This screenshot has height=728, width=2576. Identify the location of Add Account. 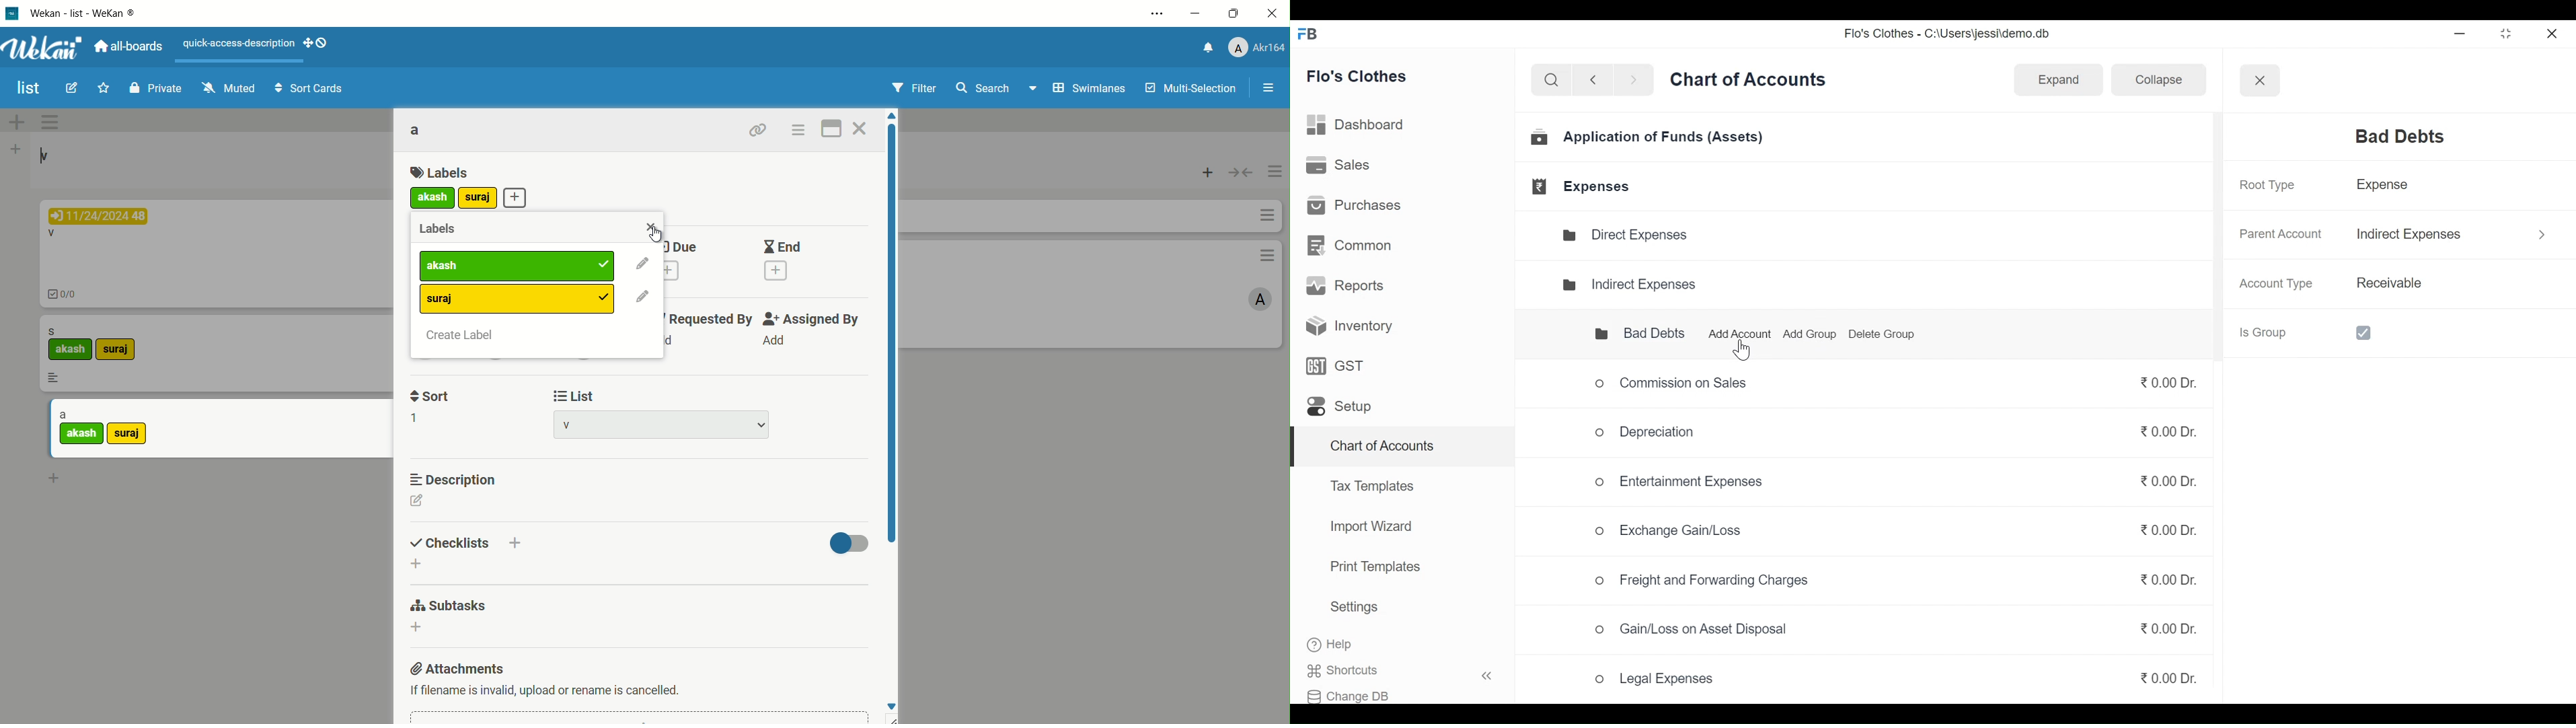
(1741, 334).